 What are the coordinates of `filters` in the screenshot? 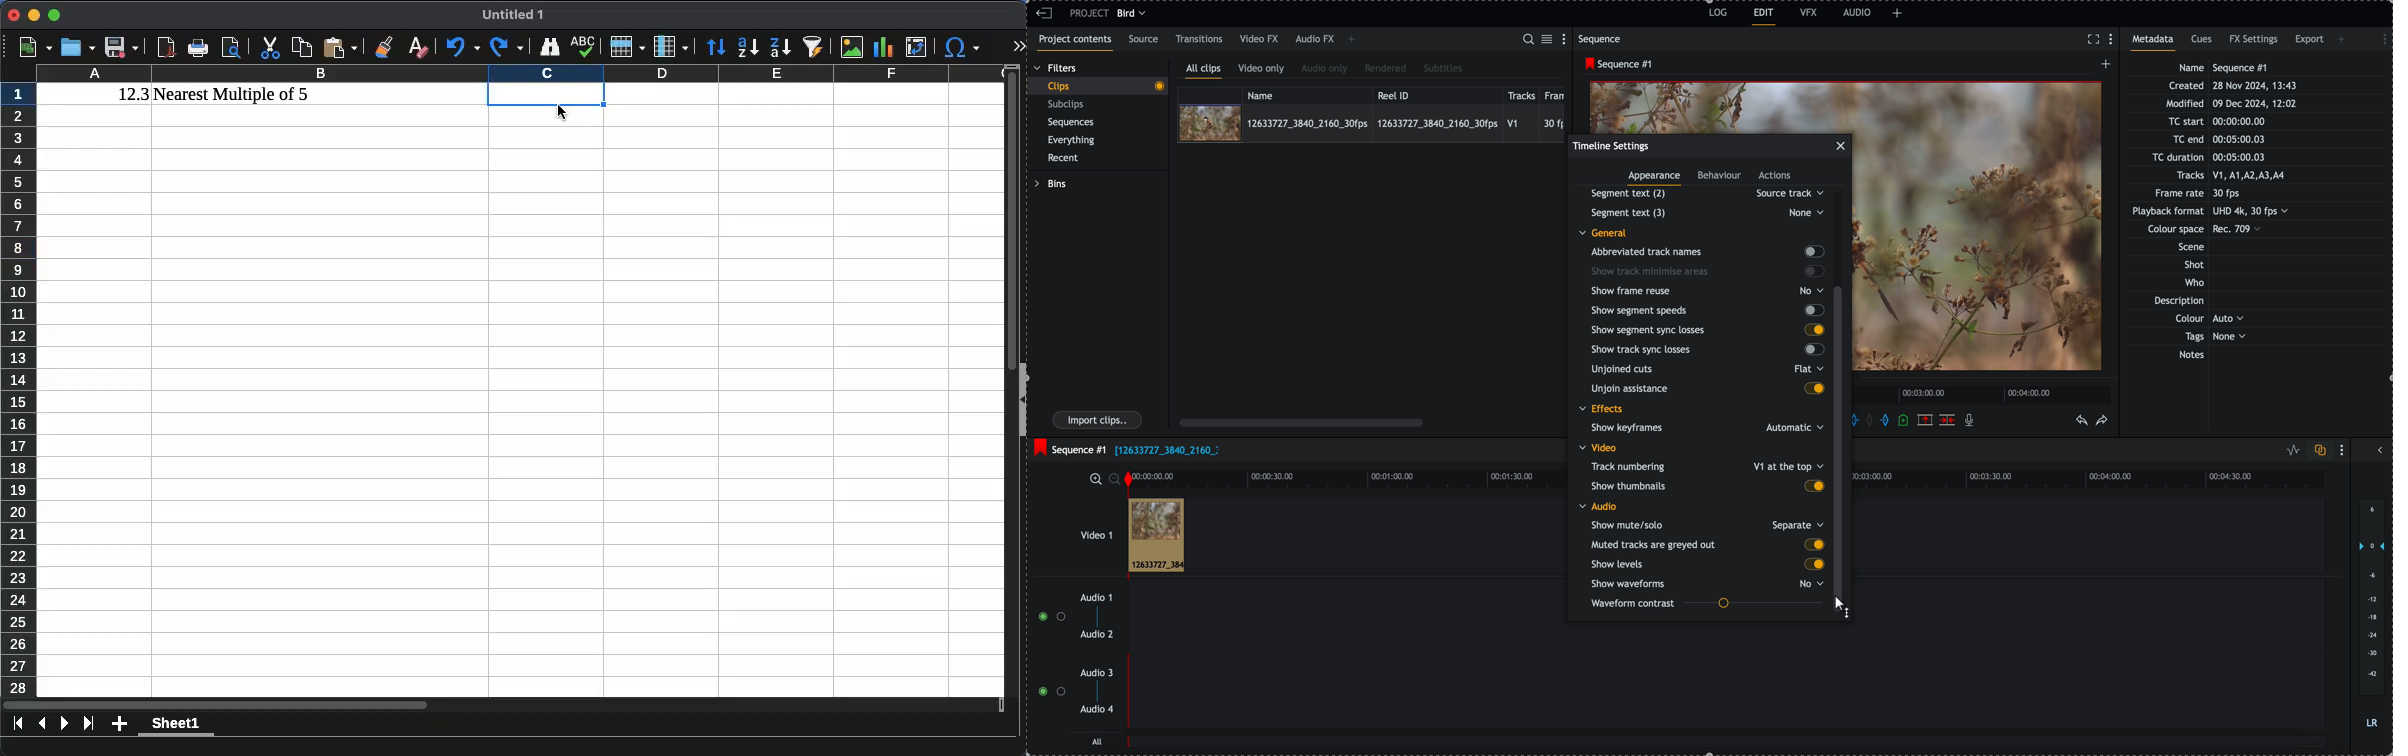 It's located at (1056, 68).